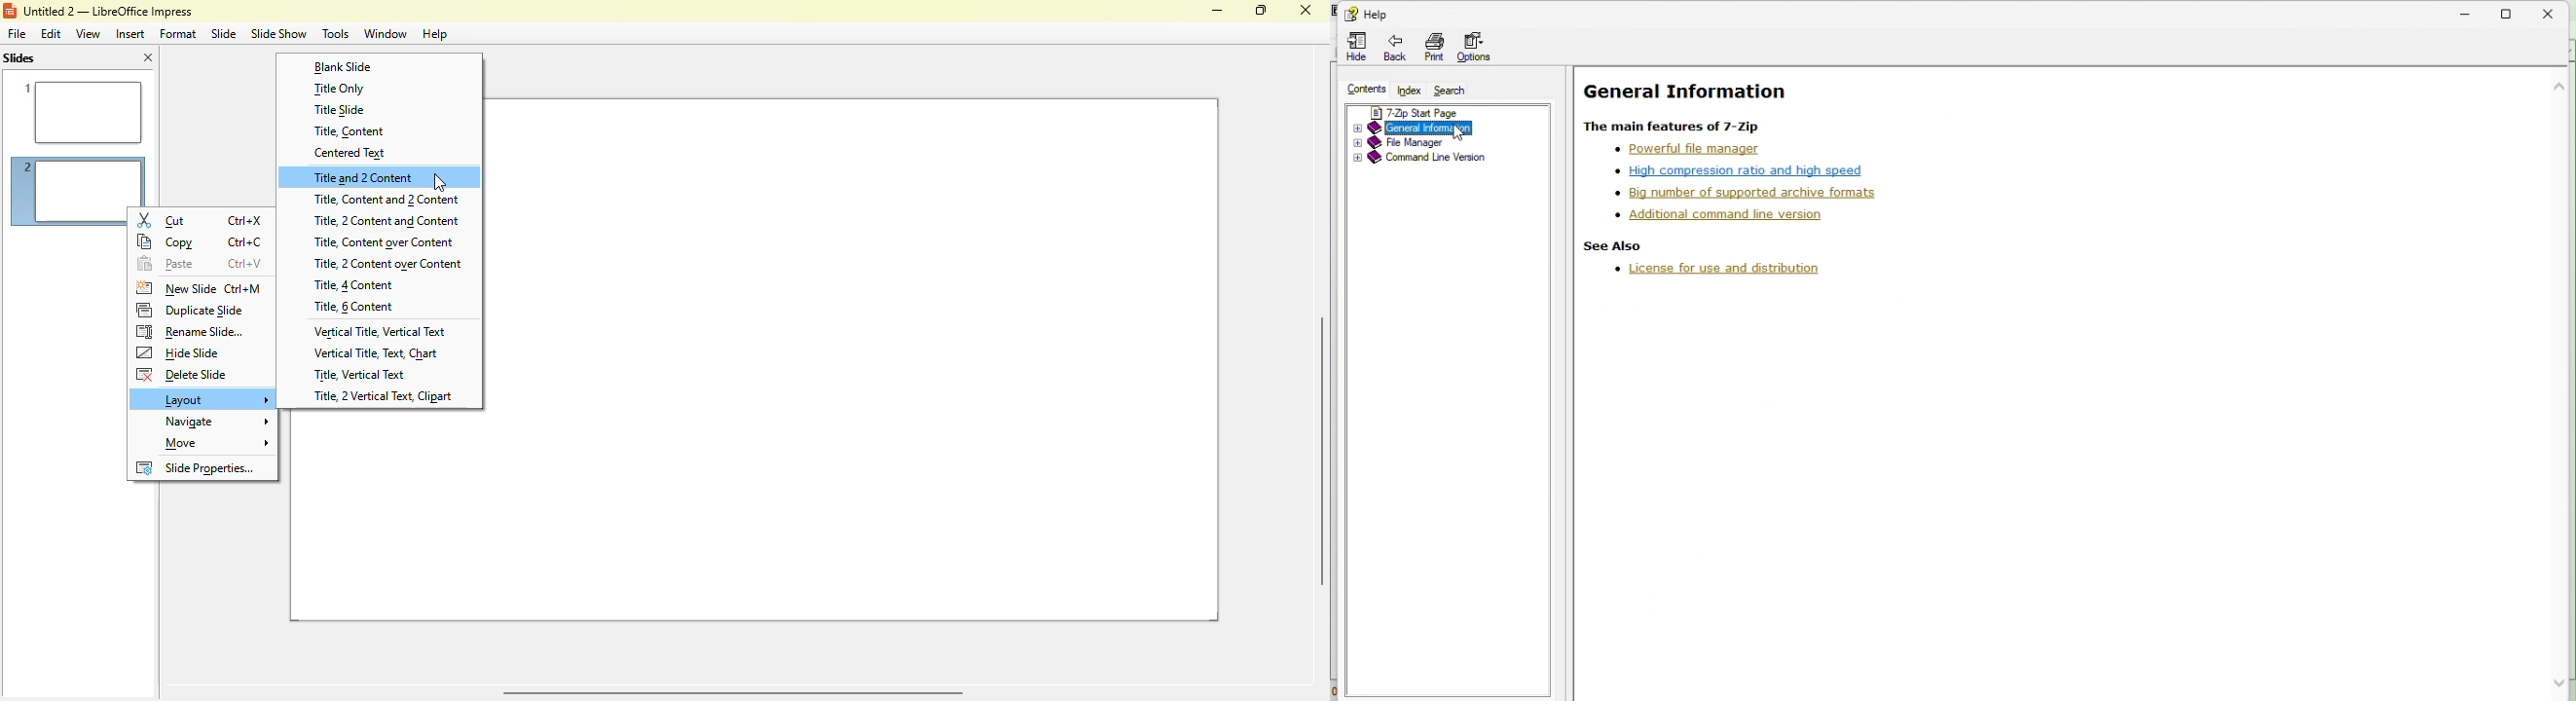 This screenshot has height=728, width=2576. What do you see at coordinates (376, 354) in the screenshot?
I see `vertical title, text, chart` at bounding box center [376, 354].